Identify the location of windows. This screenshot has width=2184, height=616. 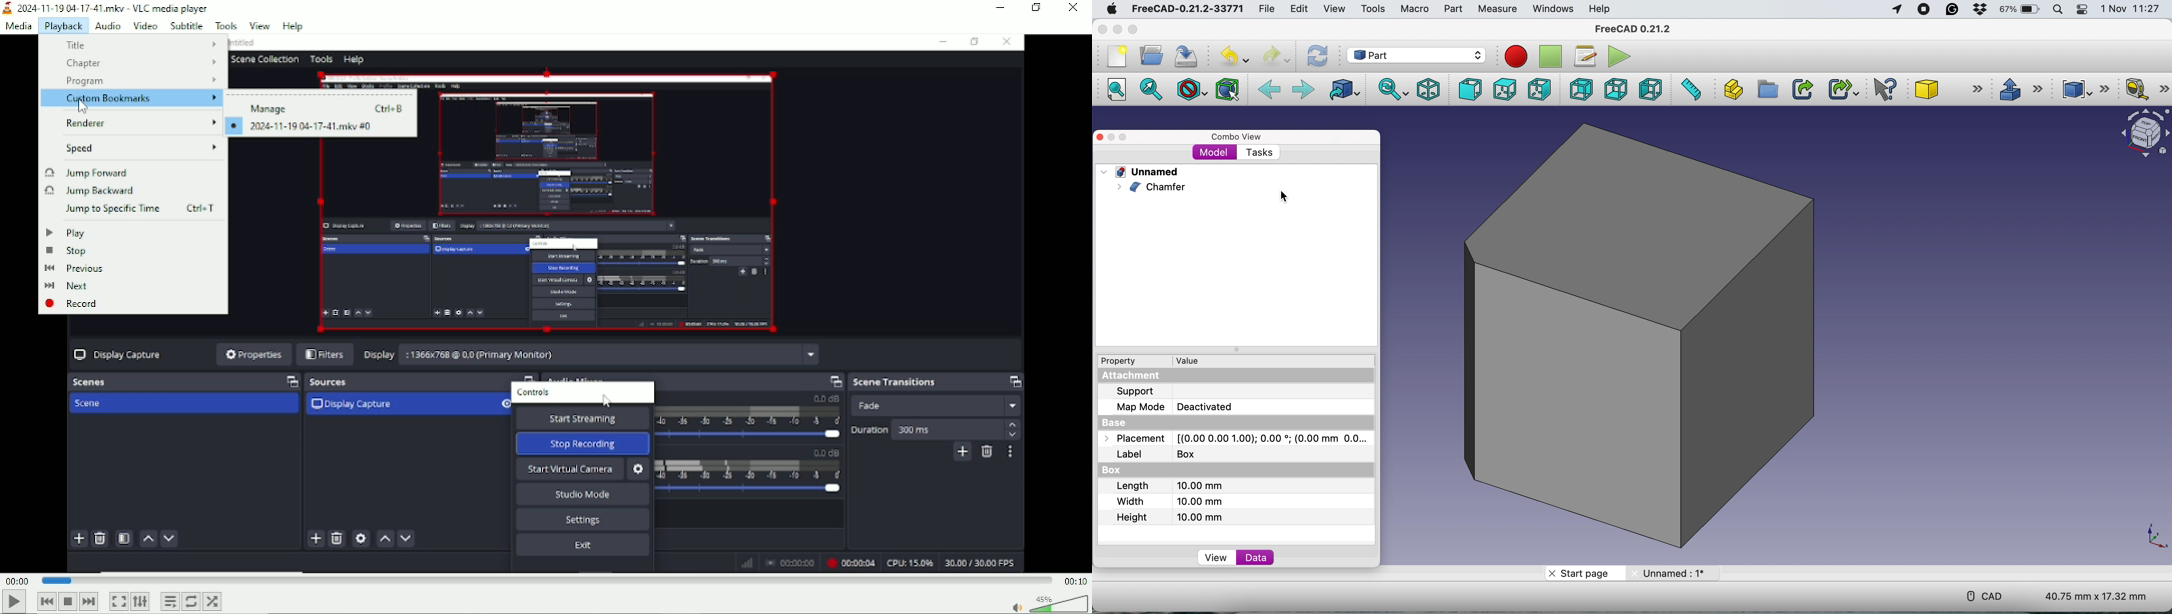
(1554, 9).